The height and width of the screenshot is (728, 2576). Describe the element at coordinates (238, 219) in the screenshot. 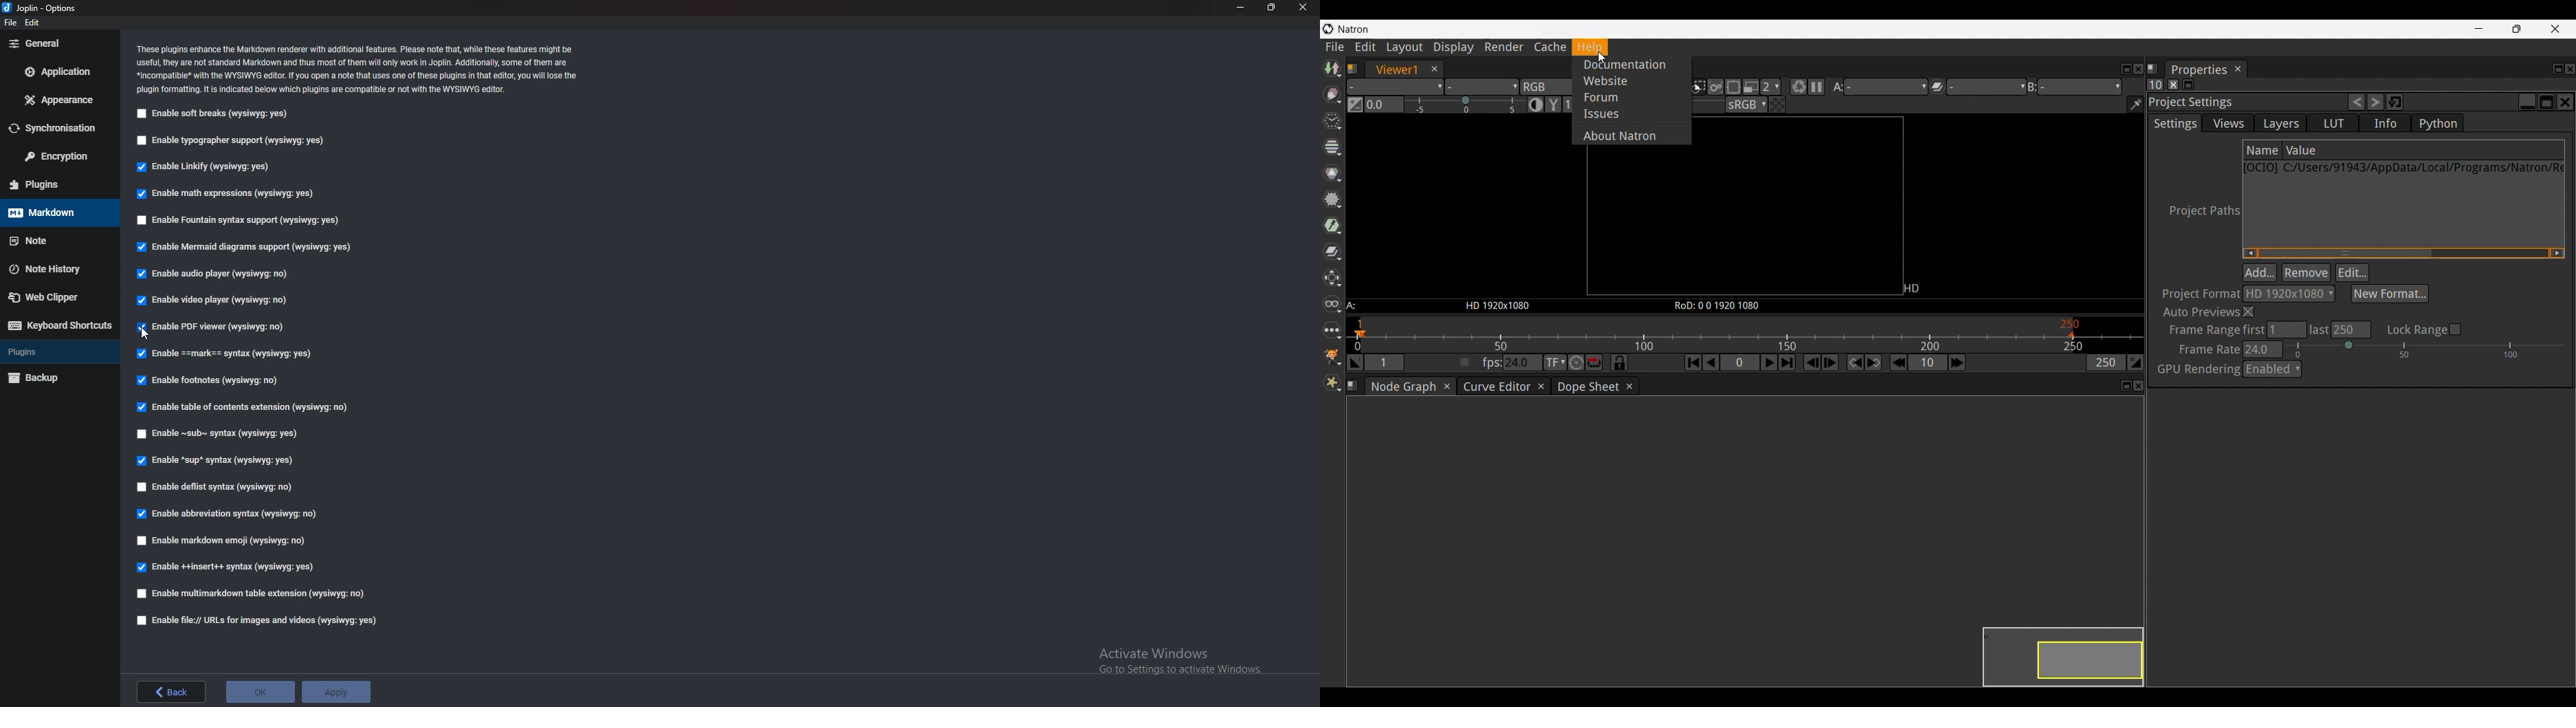

I see `Enable fountain syntax support` at that location.